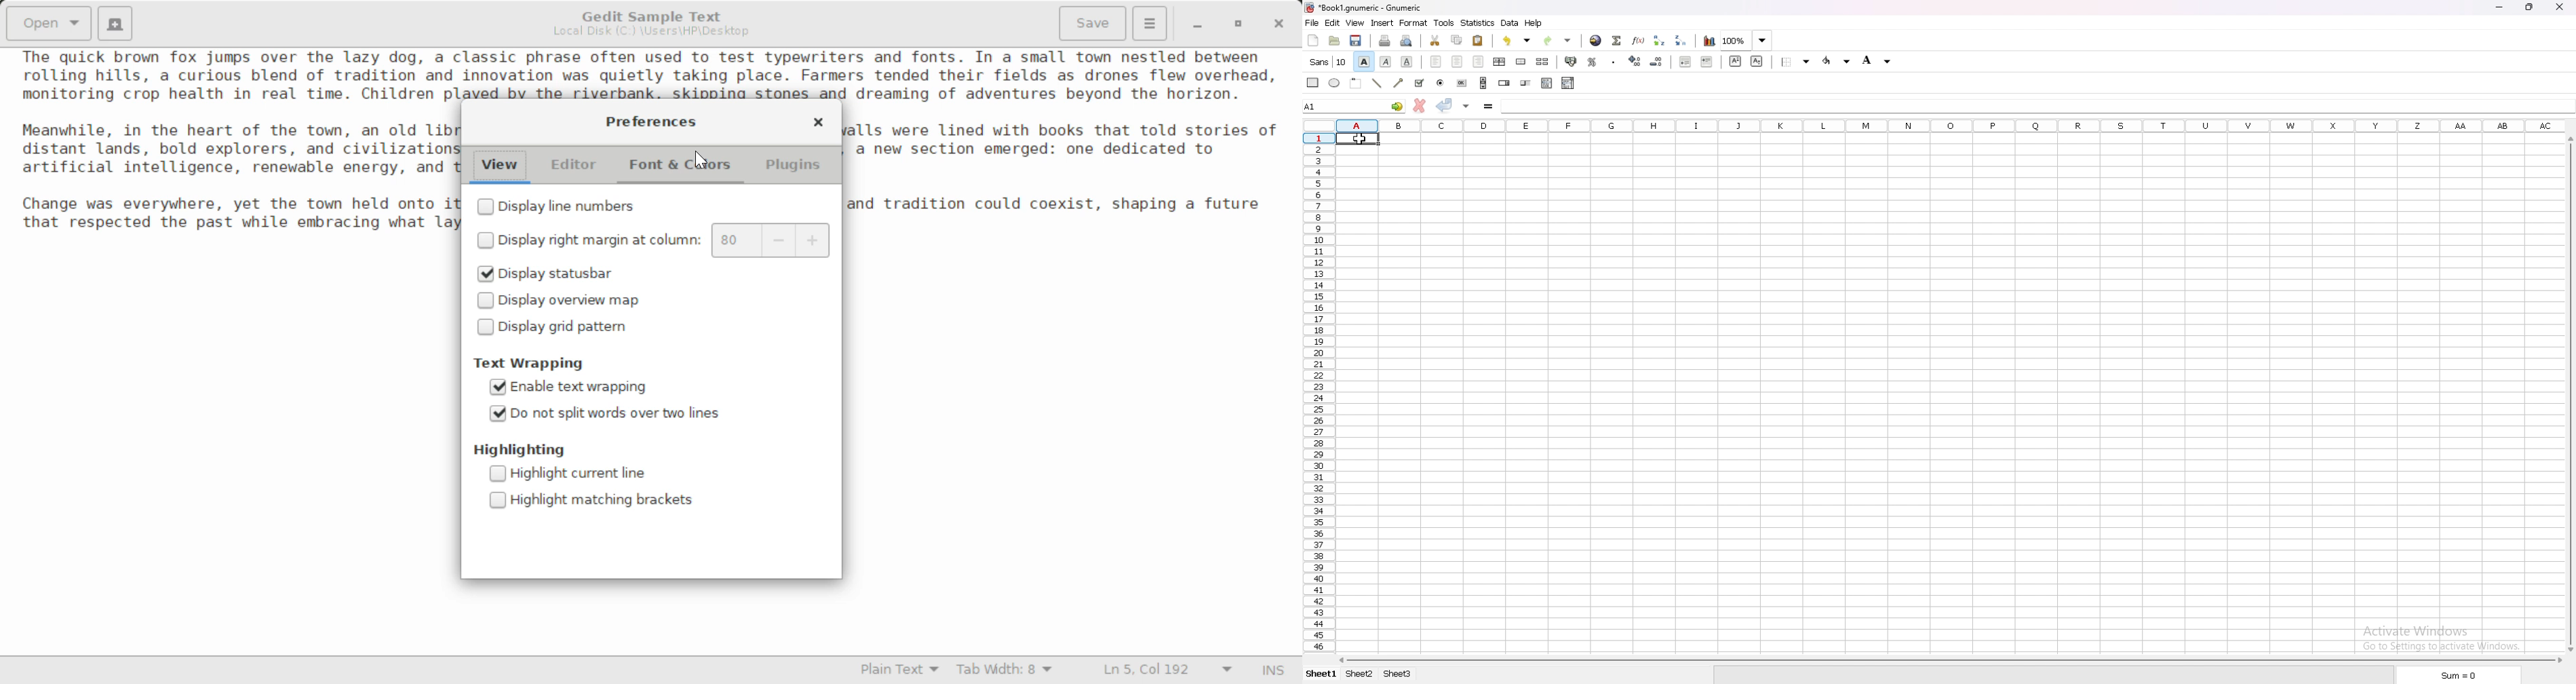 This screenshot has width=2576, height=700. Describe the element at coordinates (2458, 675) in the screenshot. I see `sum` at that location.